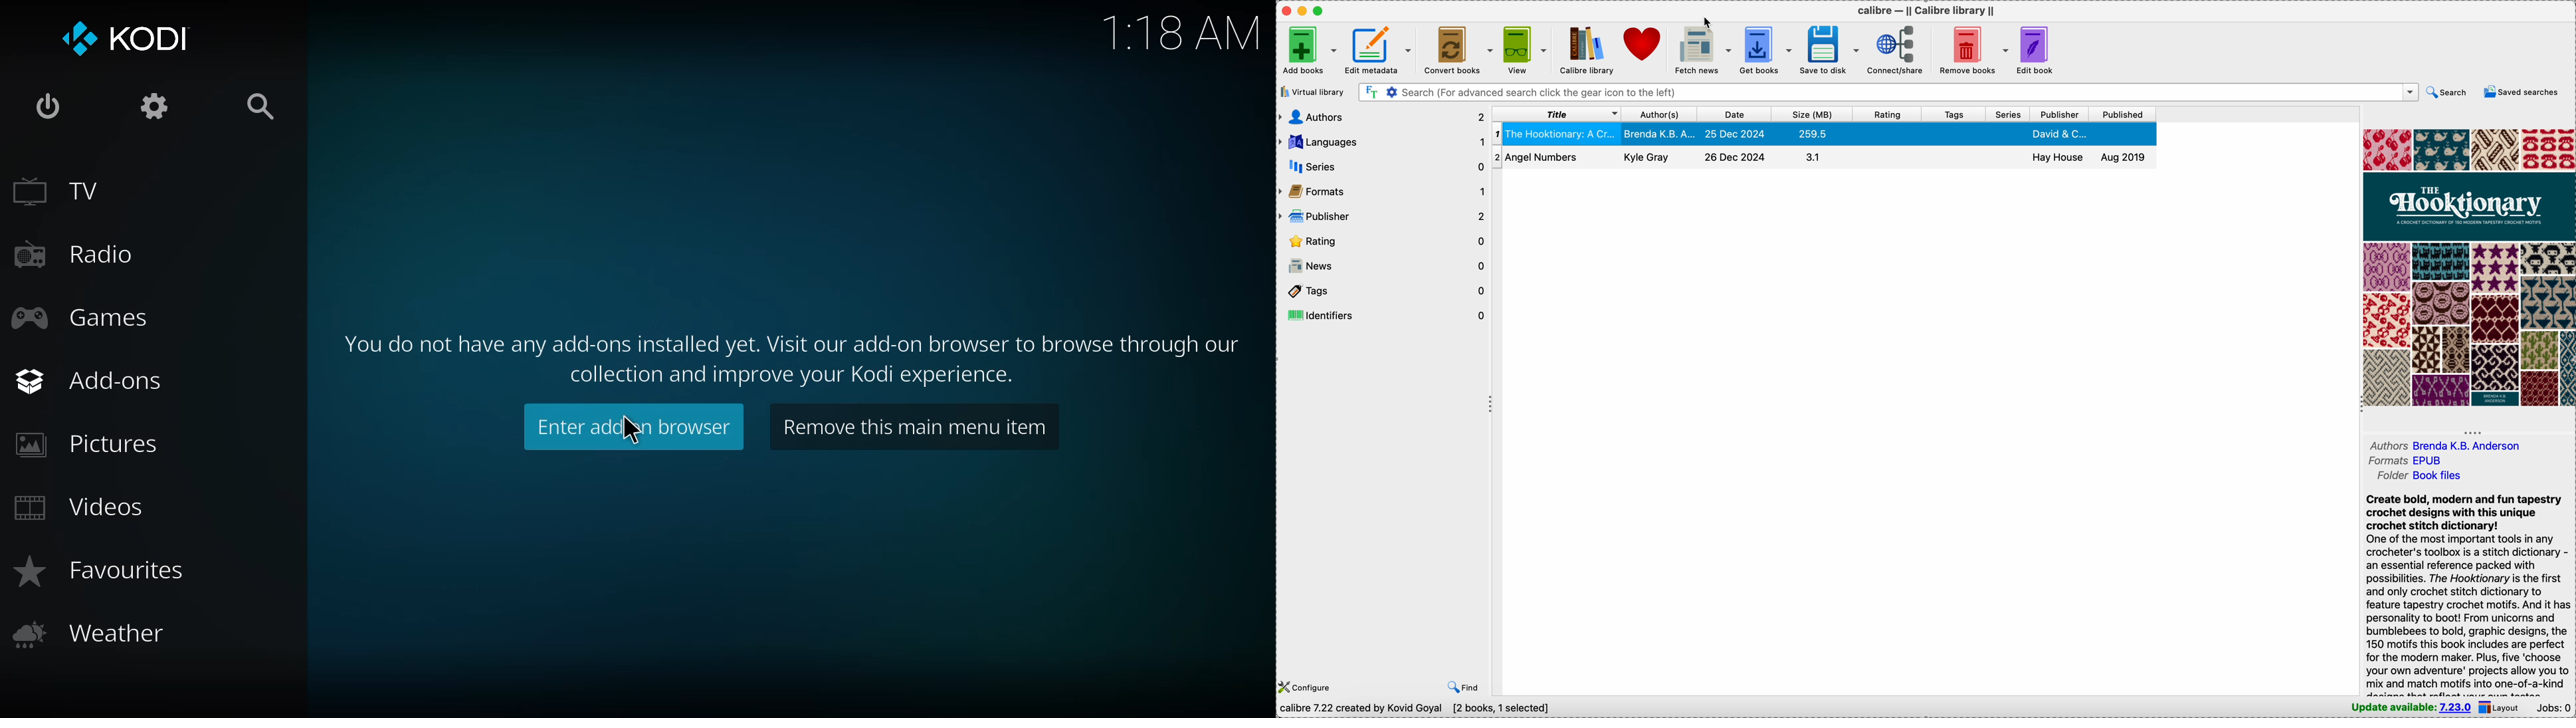 The height and width of the screenshot is (728, 2576). Describe the element at coordinates (1181, 31) in the screenshot. I see `time` at that location.